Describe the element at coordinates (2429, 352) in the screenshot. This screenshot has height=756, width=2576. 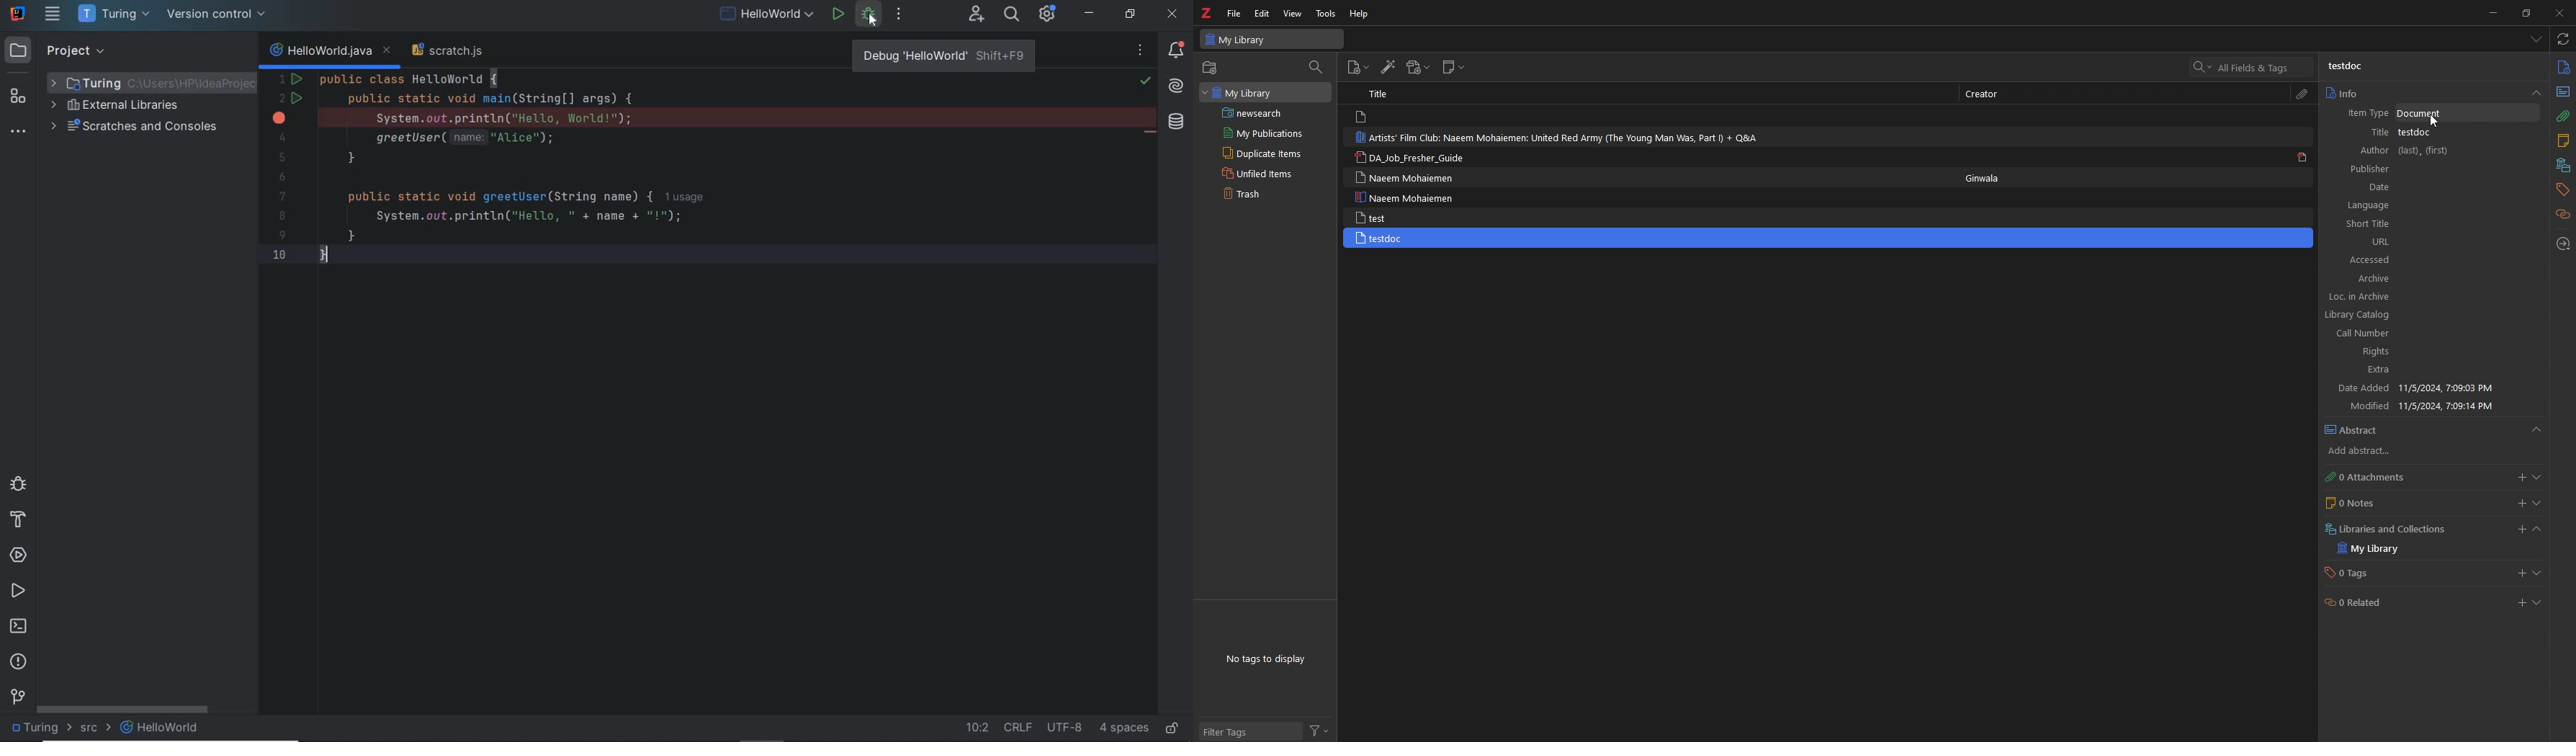
I see `Rights` at that location.